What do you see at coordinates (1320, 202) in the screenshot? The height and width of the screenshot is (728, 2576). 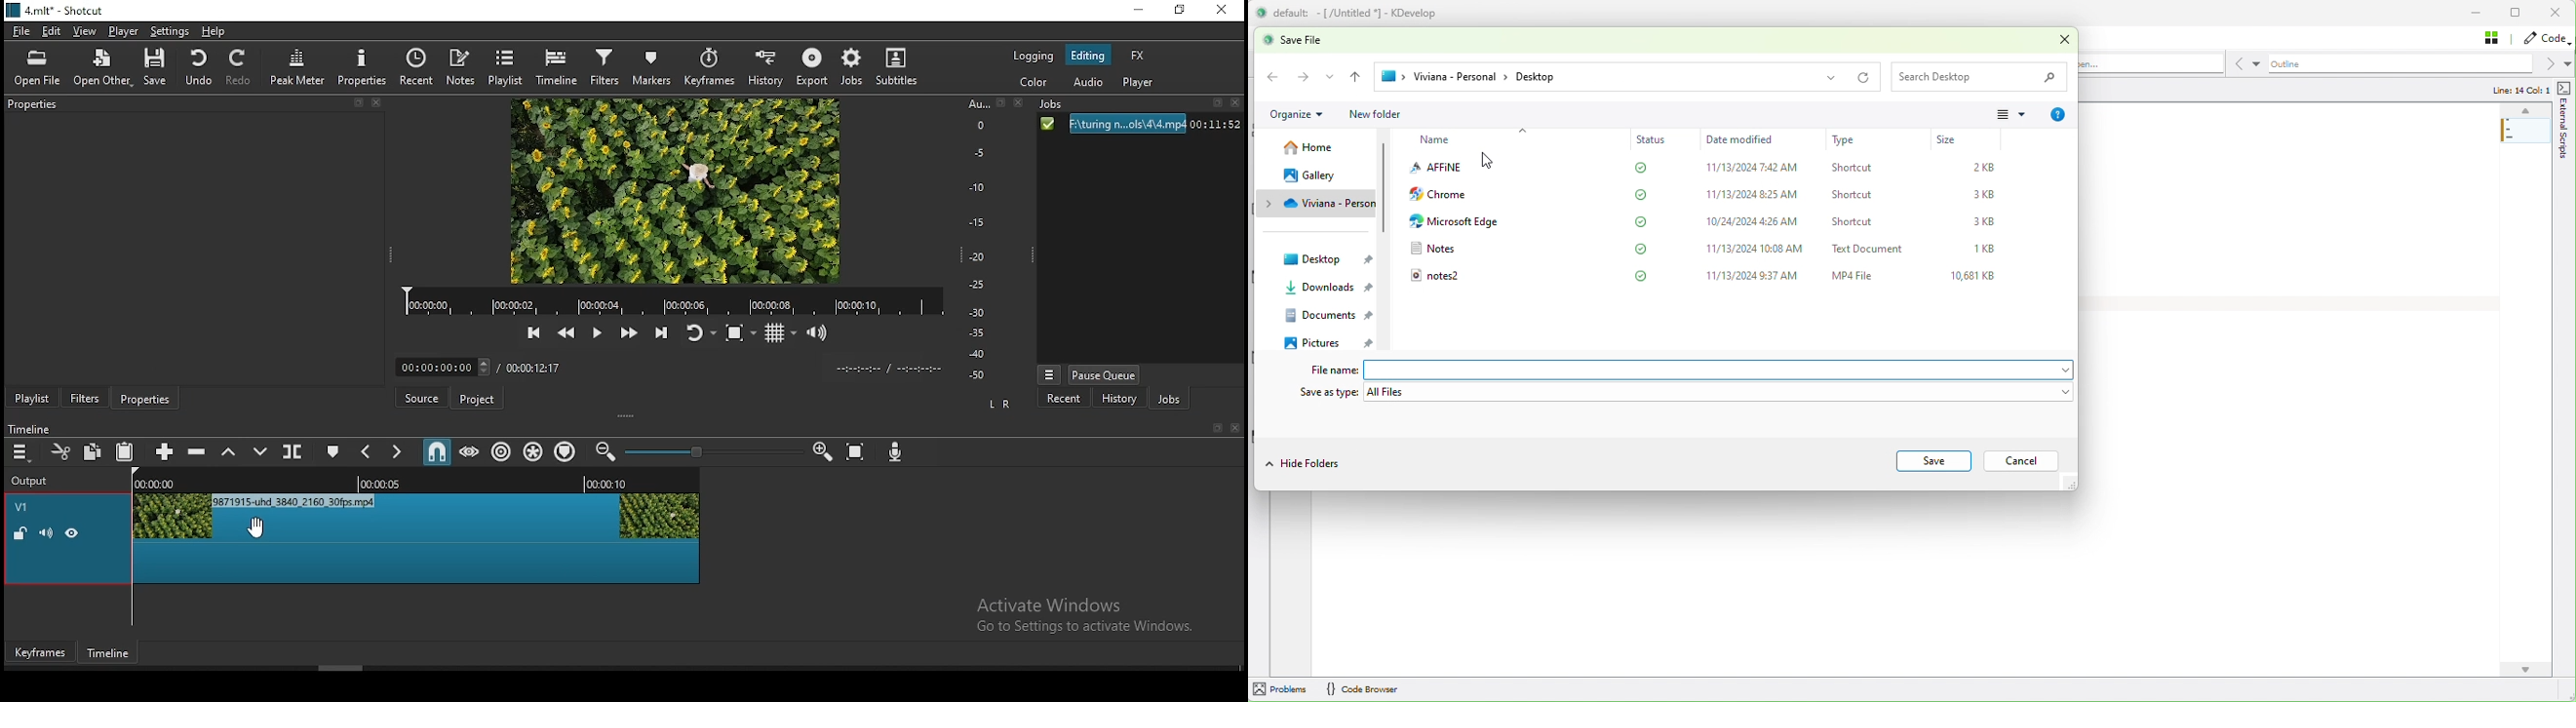 I see `Cloud` at bounding box center [1320, 202].